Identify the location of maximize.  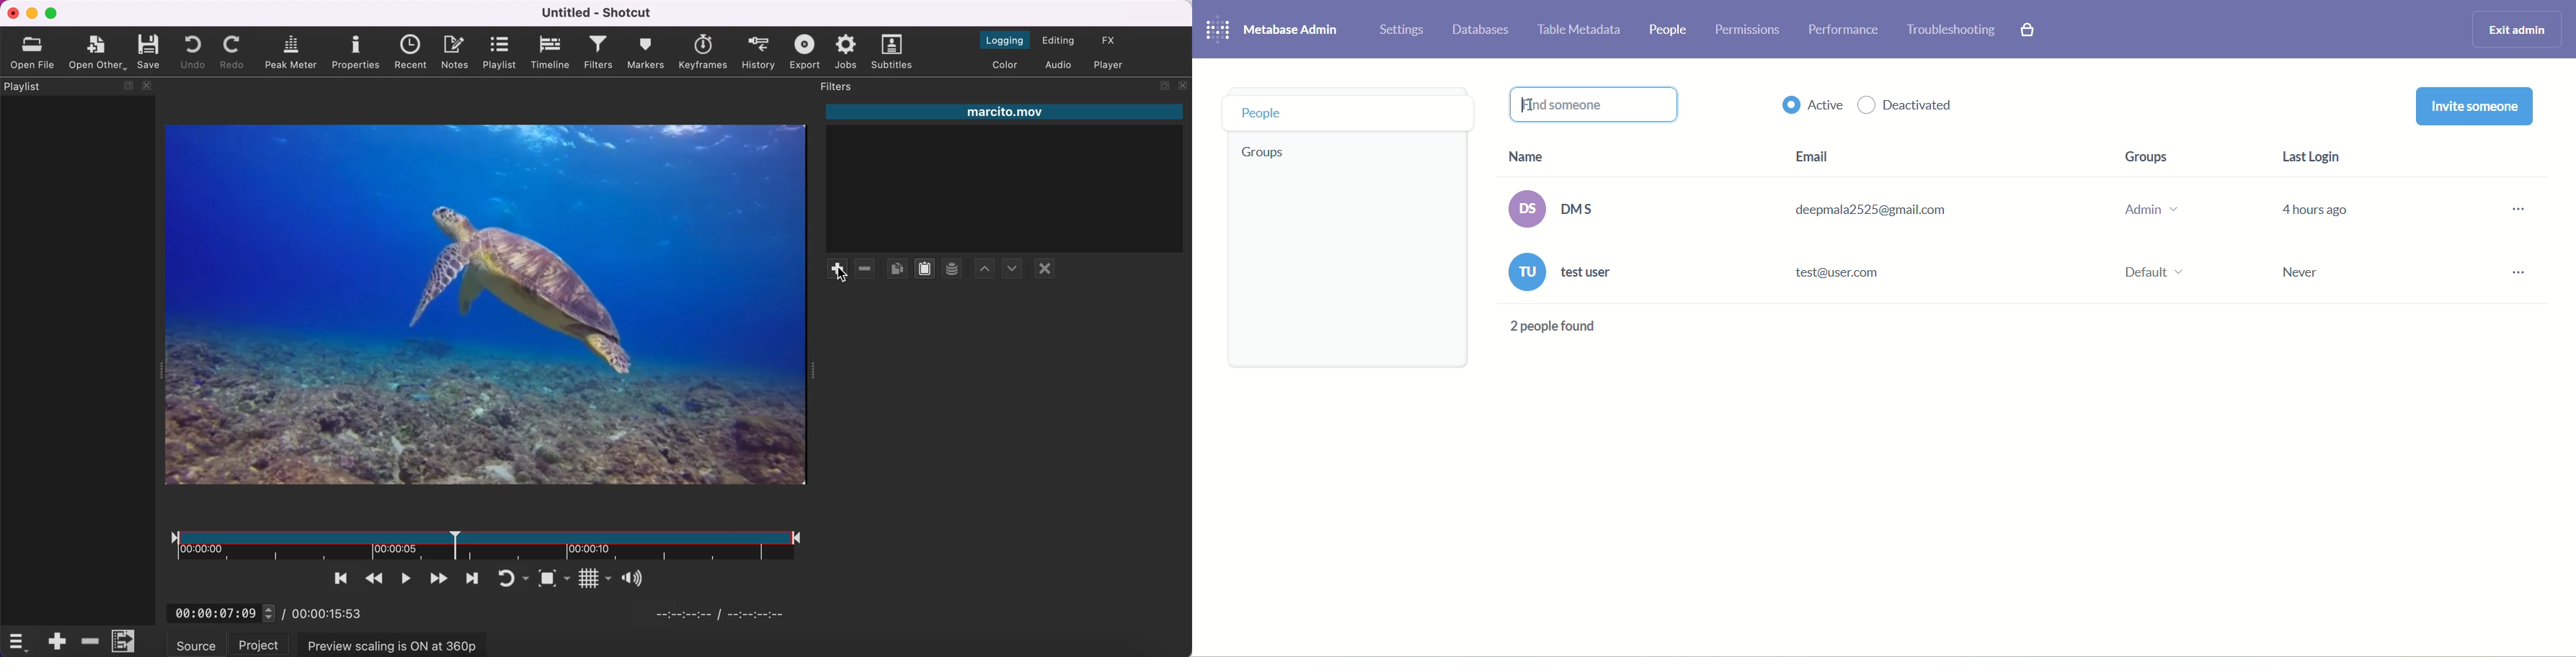
(1164, 88).